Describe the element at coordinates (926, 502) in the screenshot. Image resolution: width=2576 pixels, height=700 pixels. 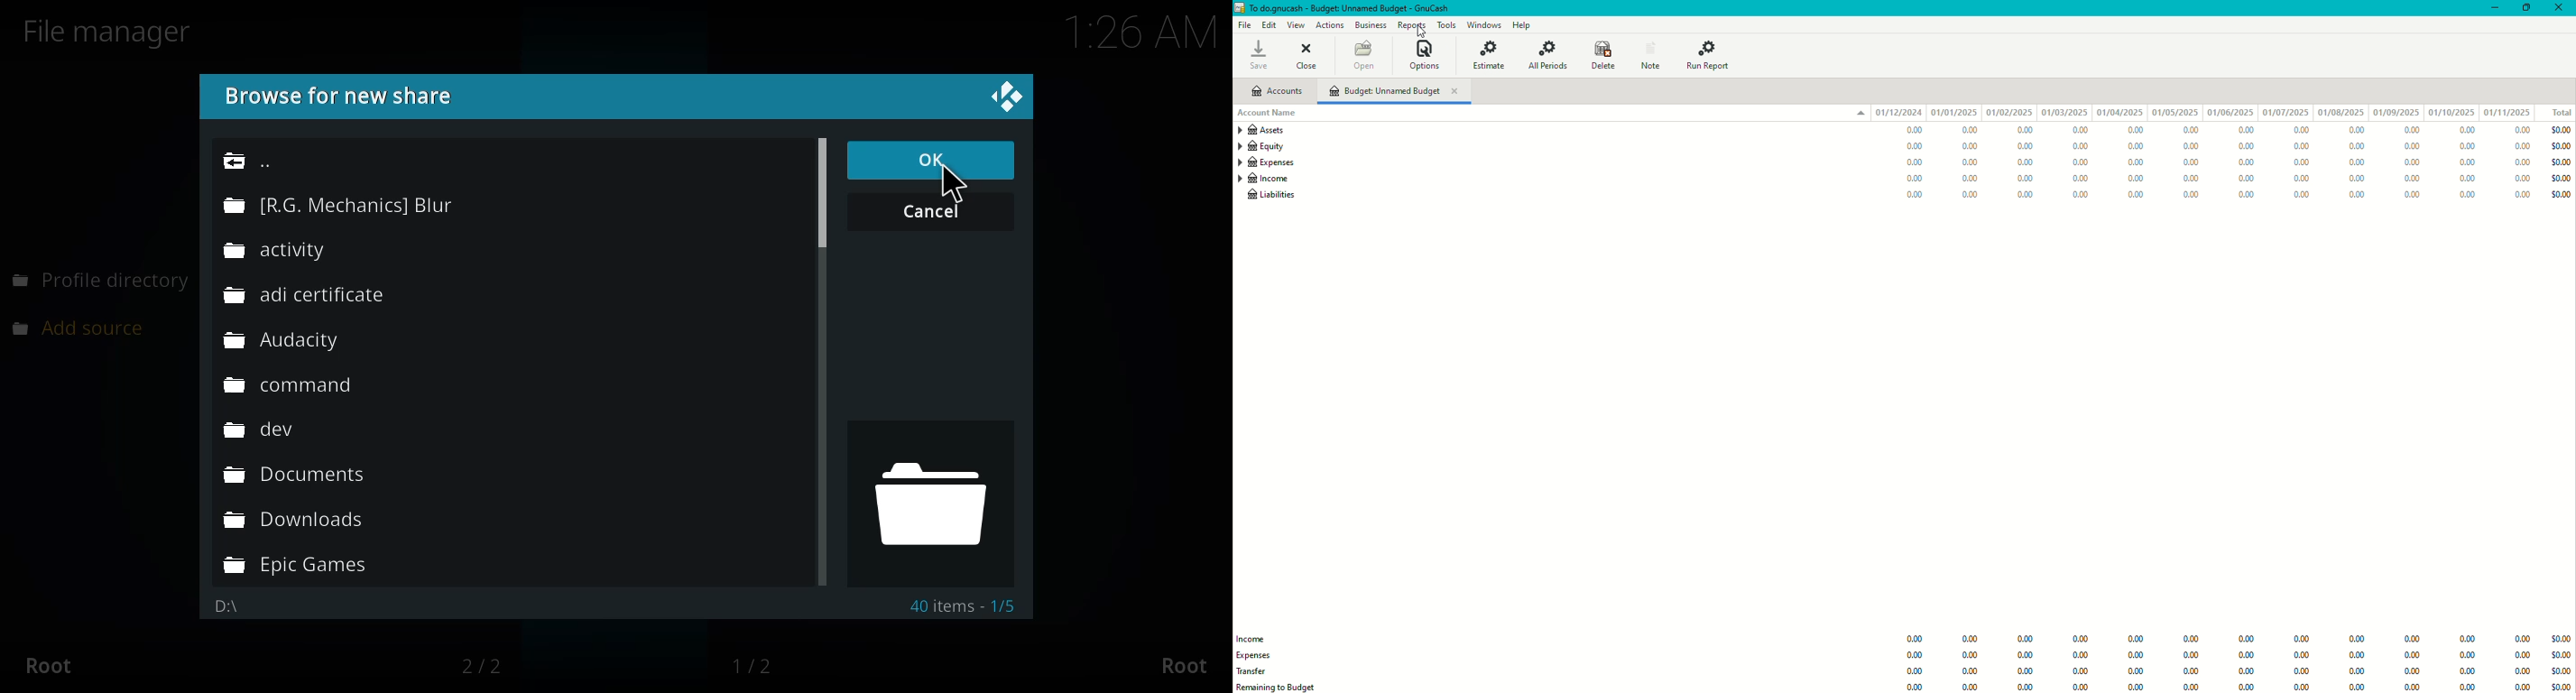
I see `d` at that location.